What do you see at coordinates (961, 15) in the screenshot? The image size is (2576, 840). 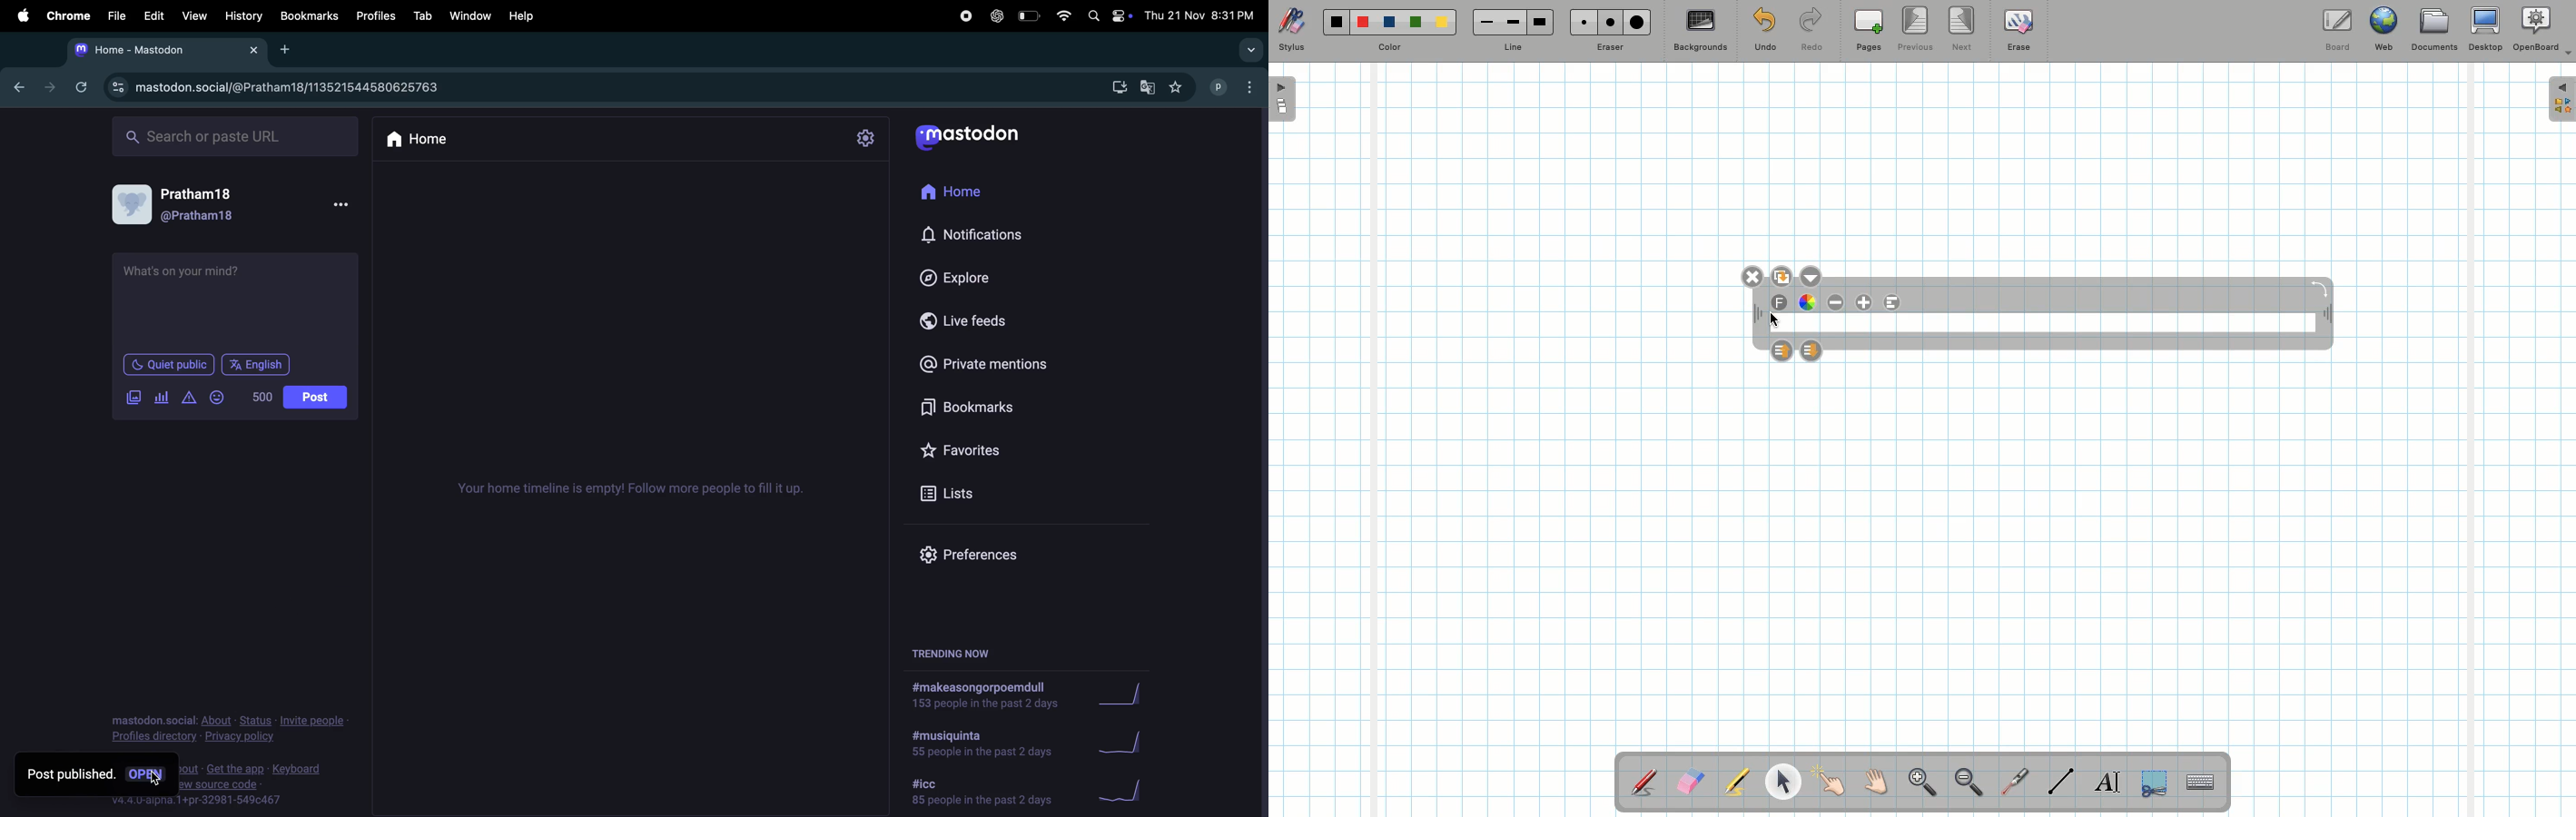 I see `record` at bounding box center [961, 15].